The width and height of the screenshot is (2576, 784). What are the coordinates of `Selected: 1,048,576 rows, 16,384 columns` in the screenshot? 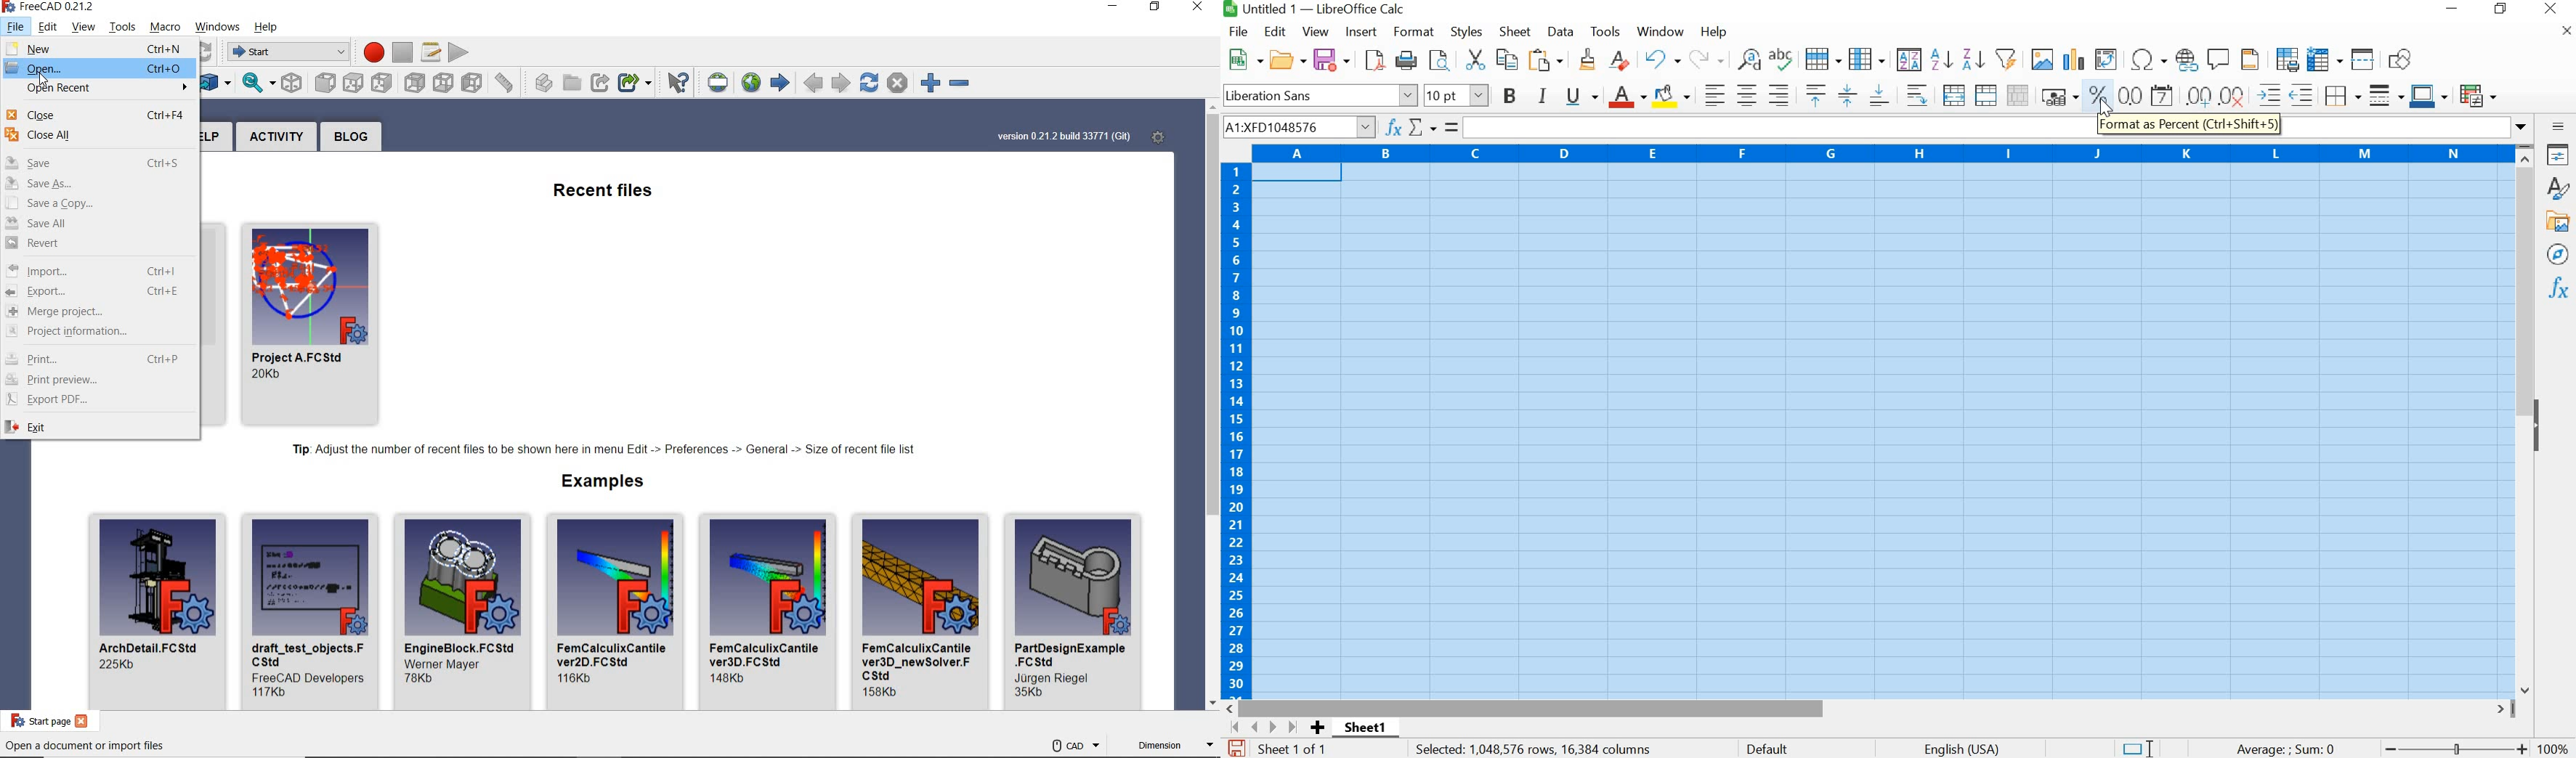 It's located at (1534, 749).